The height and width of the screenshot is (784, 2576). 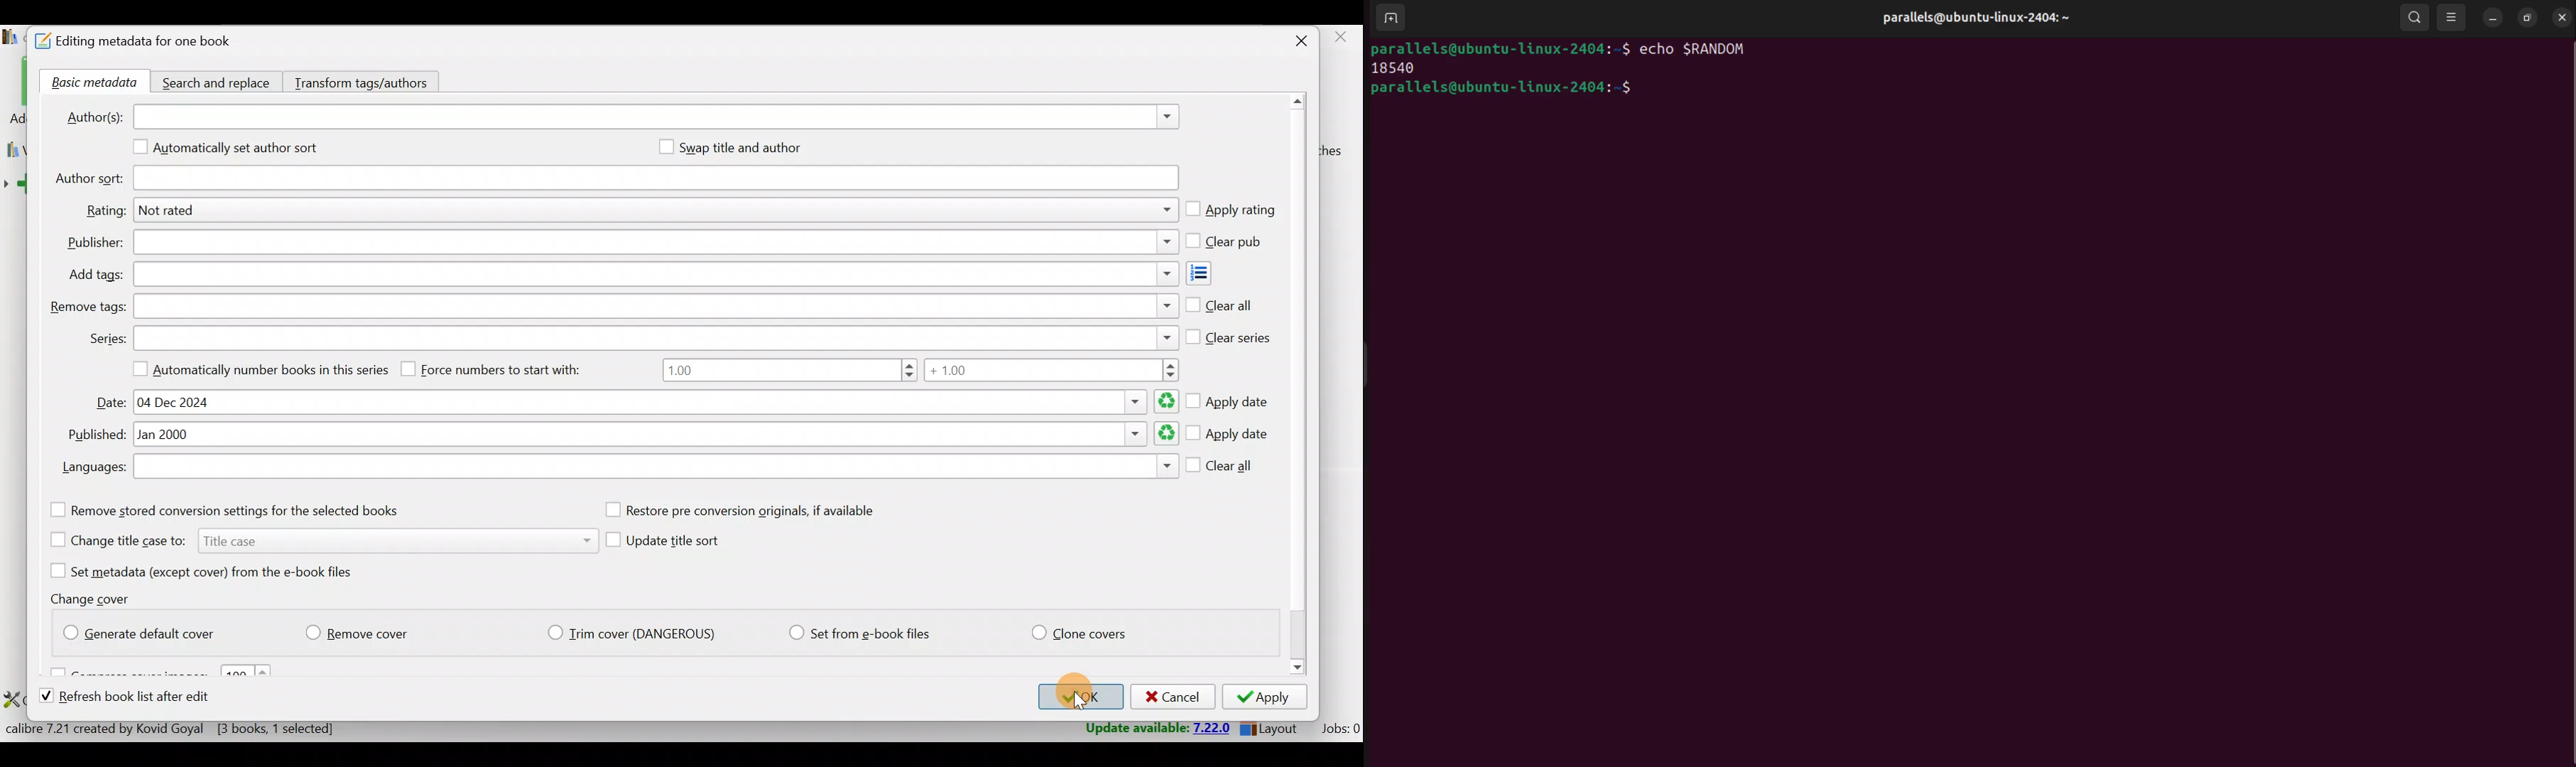 I want to click on Force numbers to start with, so click(x=501, y=369).